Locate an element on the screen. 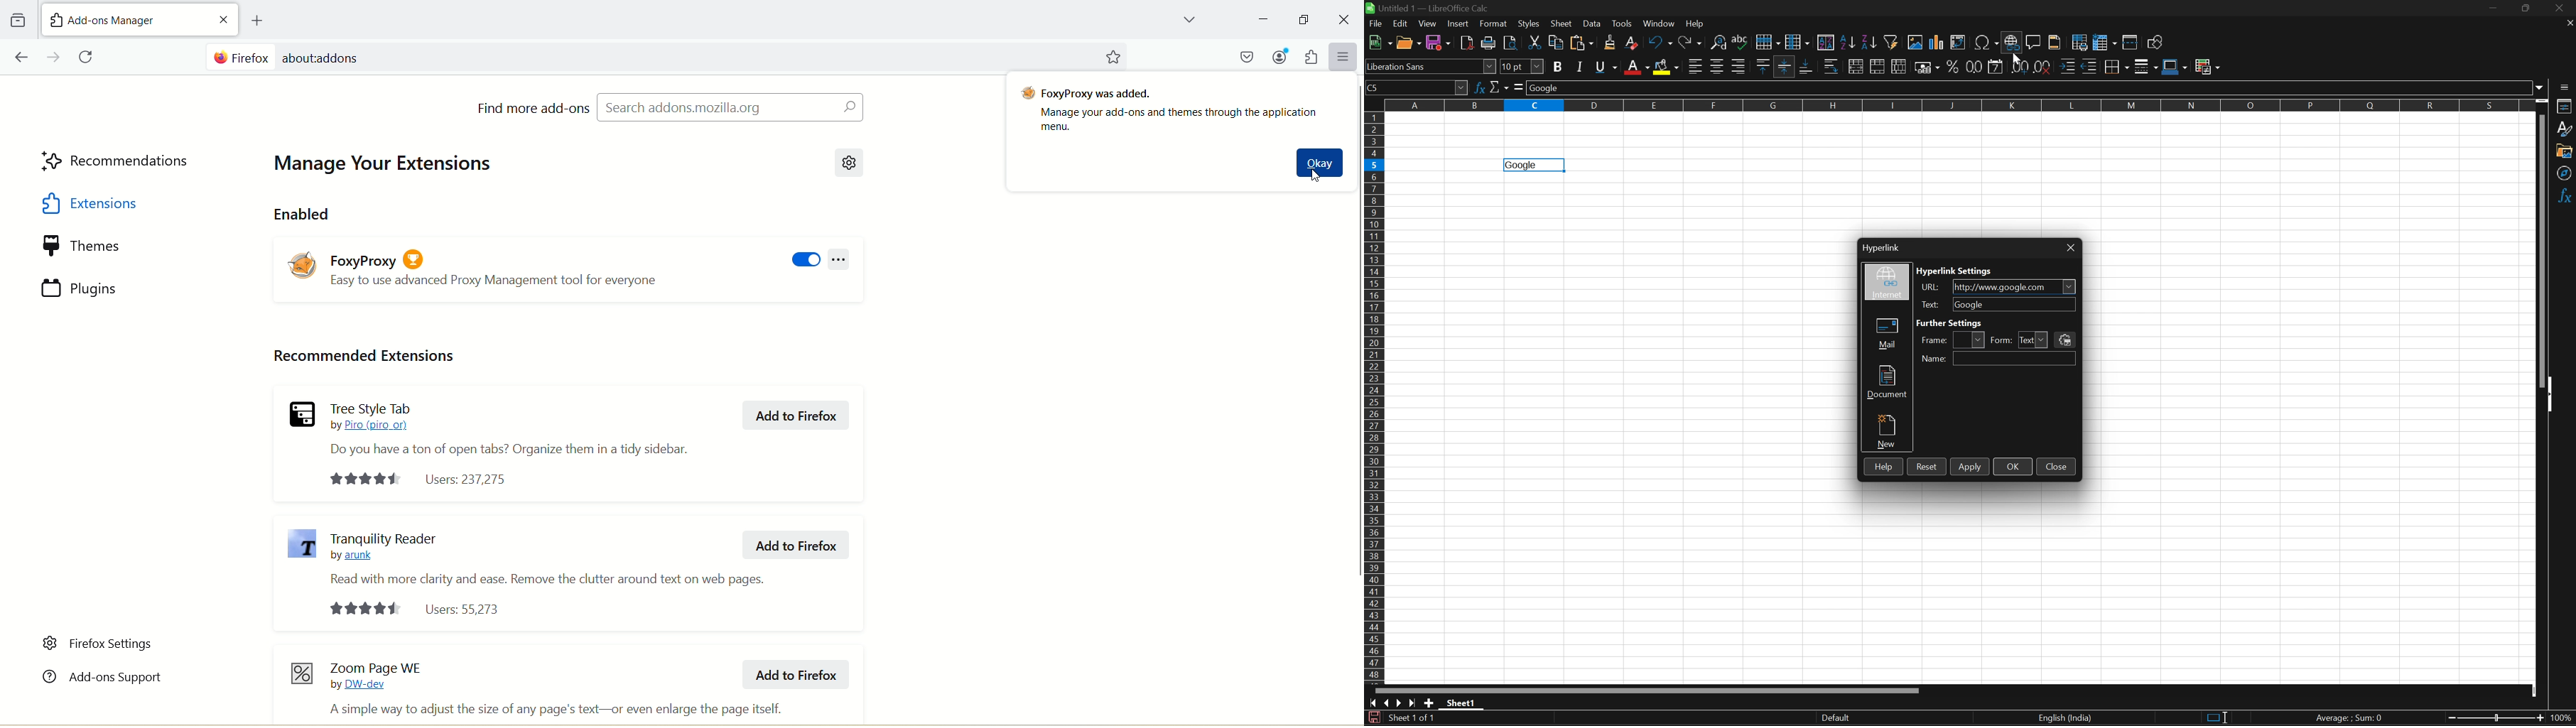 Image resolution: width=2576 pixels, height=728 pixels. Form: is located at coordinates (2003, 339).